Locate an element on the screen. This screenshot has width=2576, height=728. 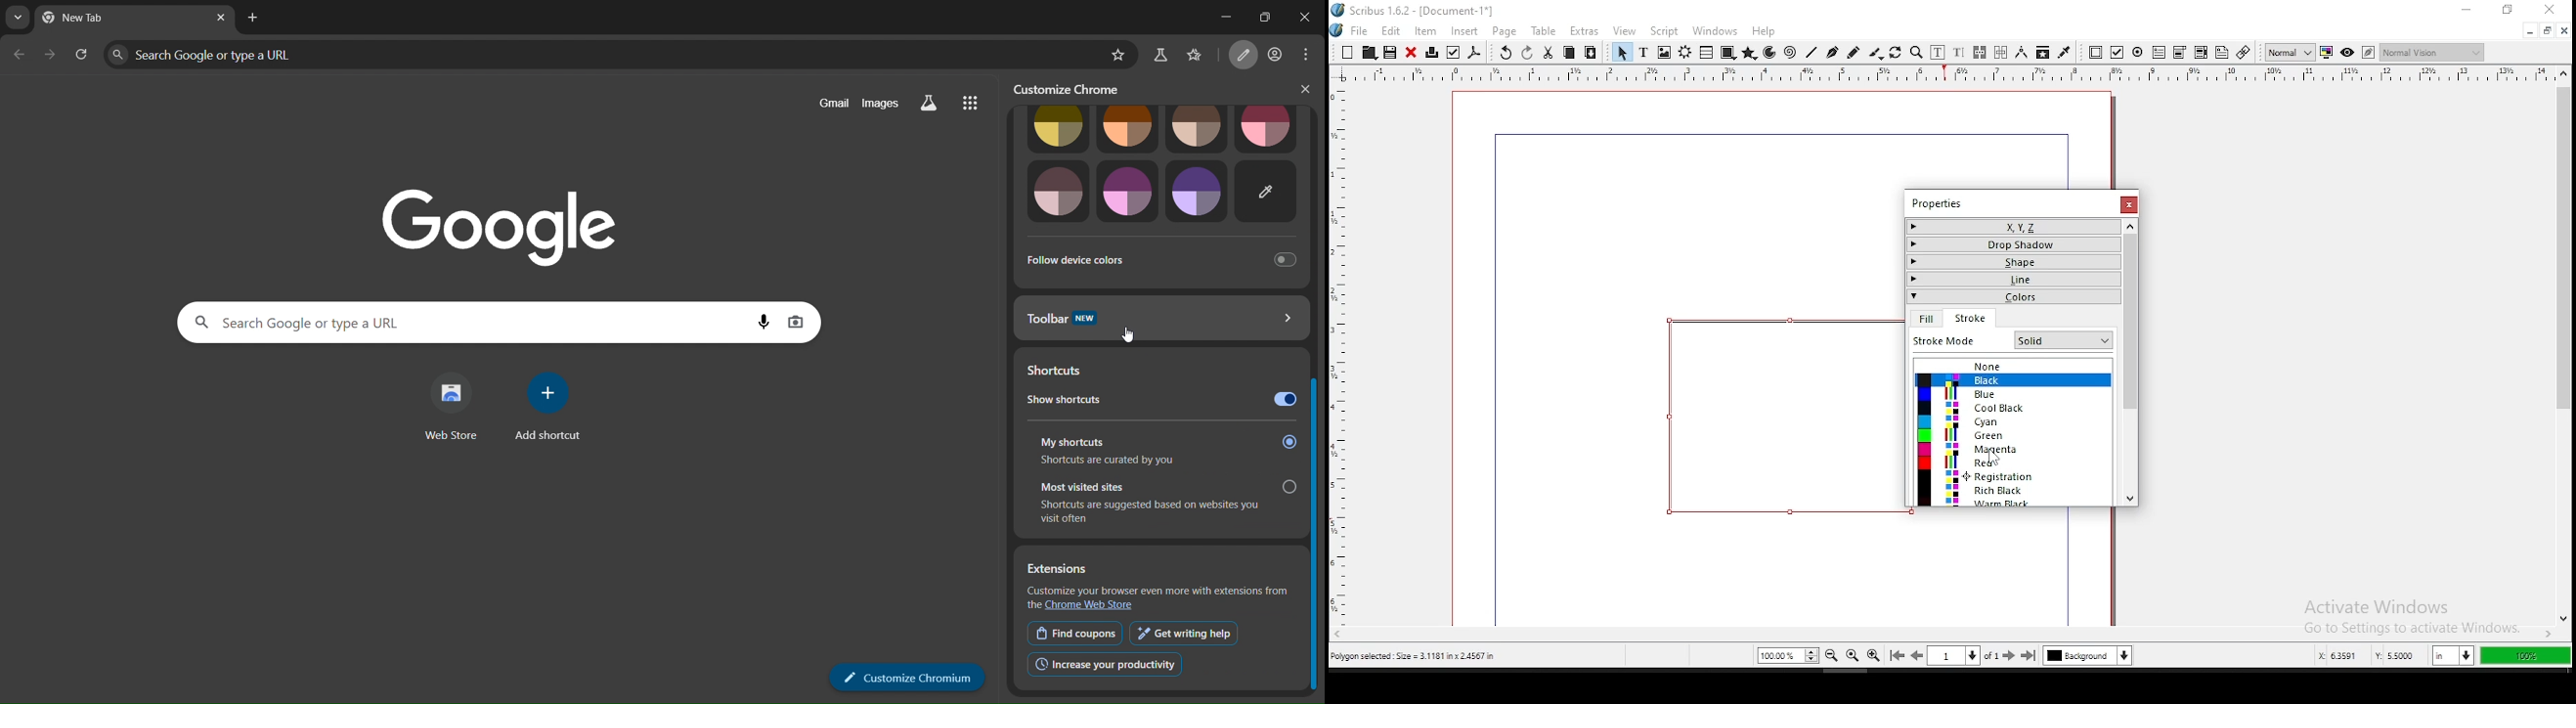
 is located at coordinates (2064, 339).